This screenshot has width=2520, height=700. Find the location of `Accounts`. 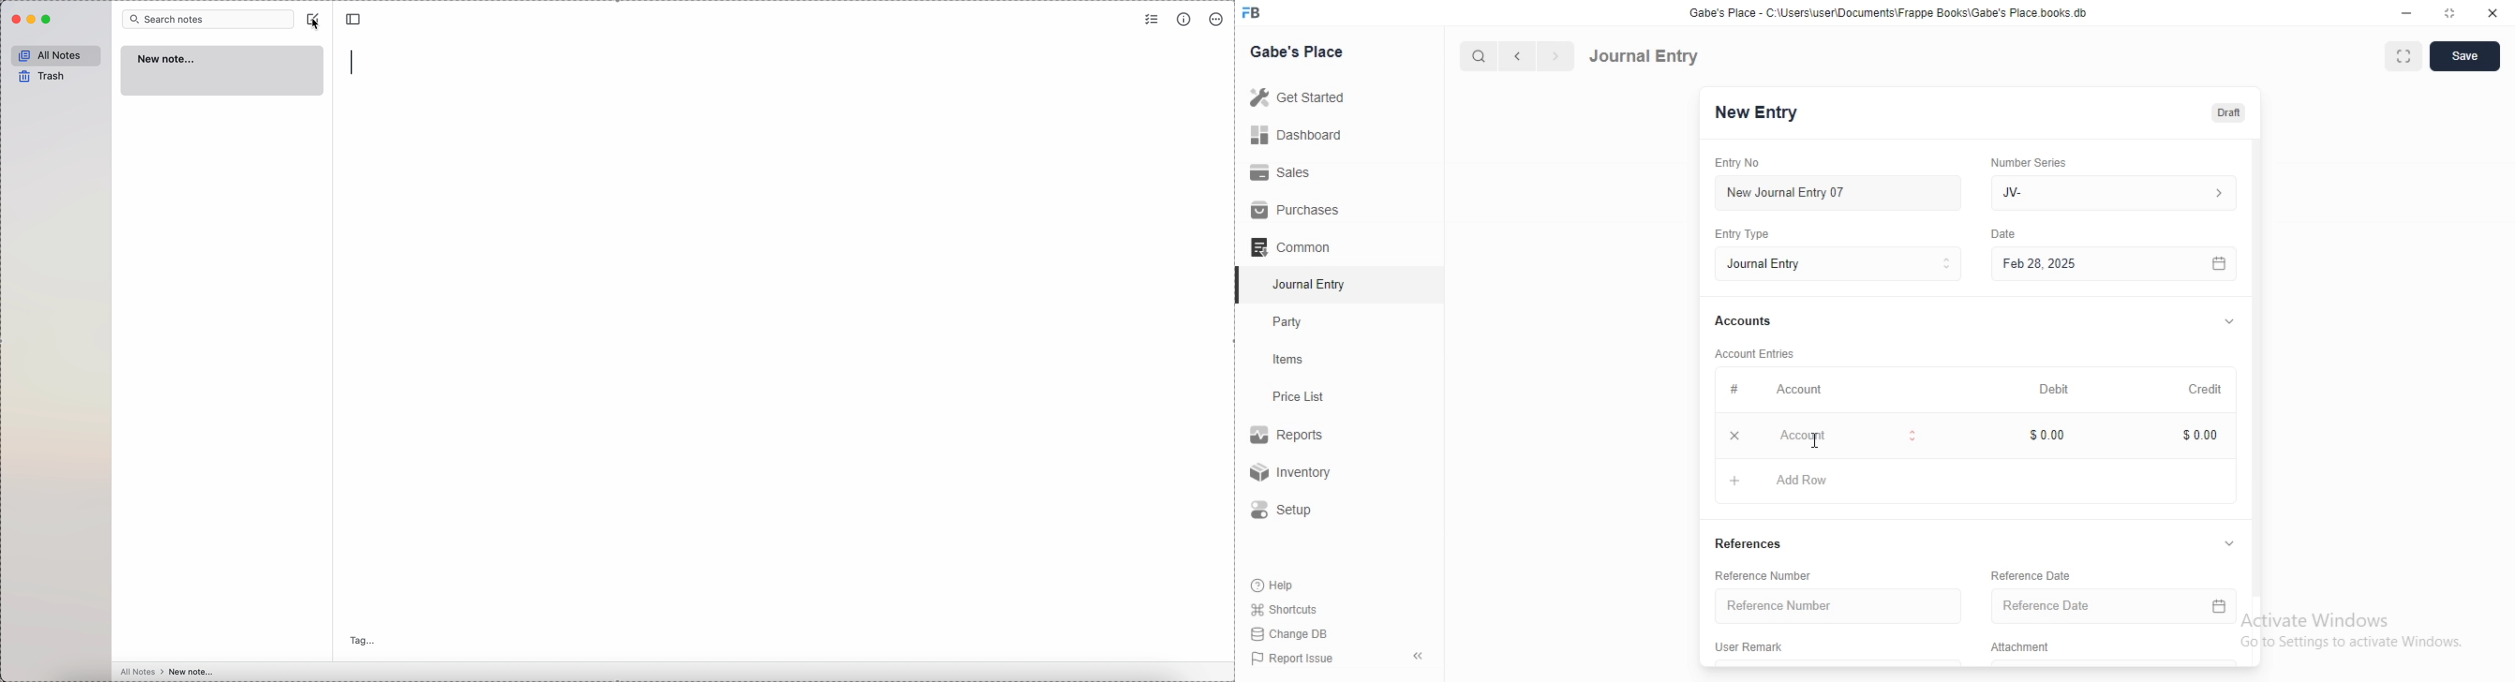

Accounts is located at coordinates (1741, 321).